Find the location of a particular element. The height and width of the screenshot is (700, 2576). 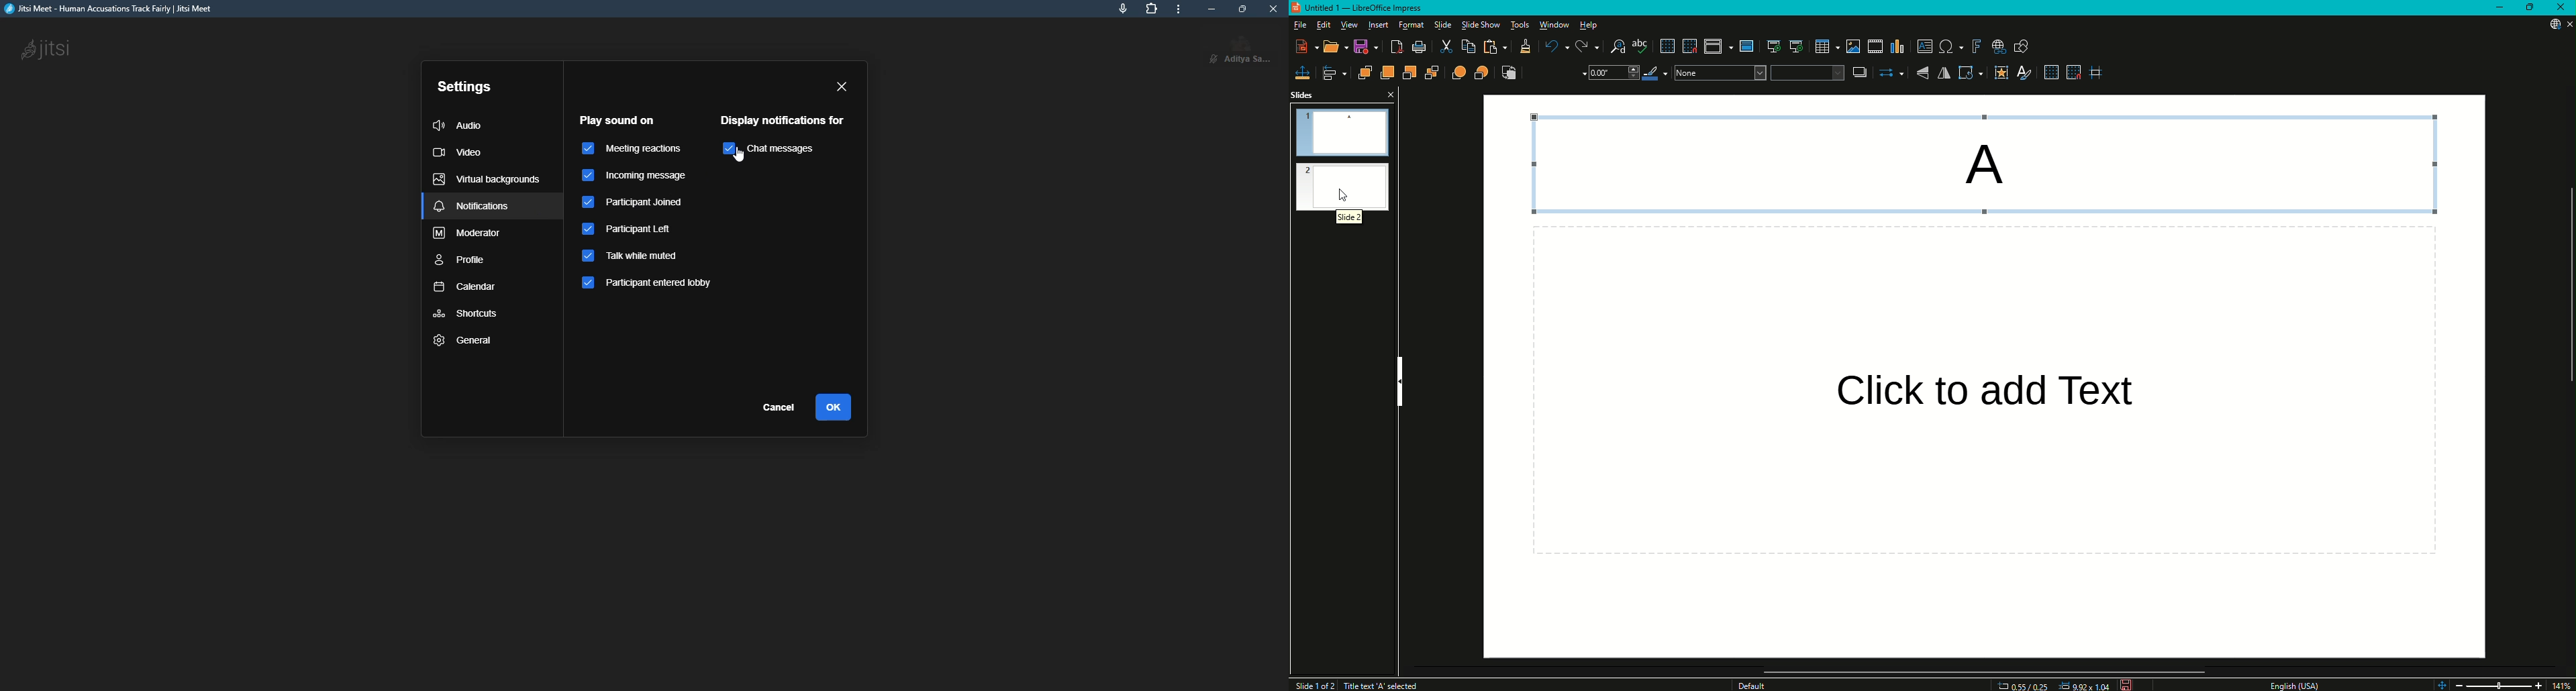

Send to Back is located at coordinates (1434, 72).